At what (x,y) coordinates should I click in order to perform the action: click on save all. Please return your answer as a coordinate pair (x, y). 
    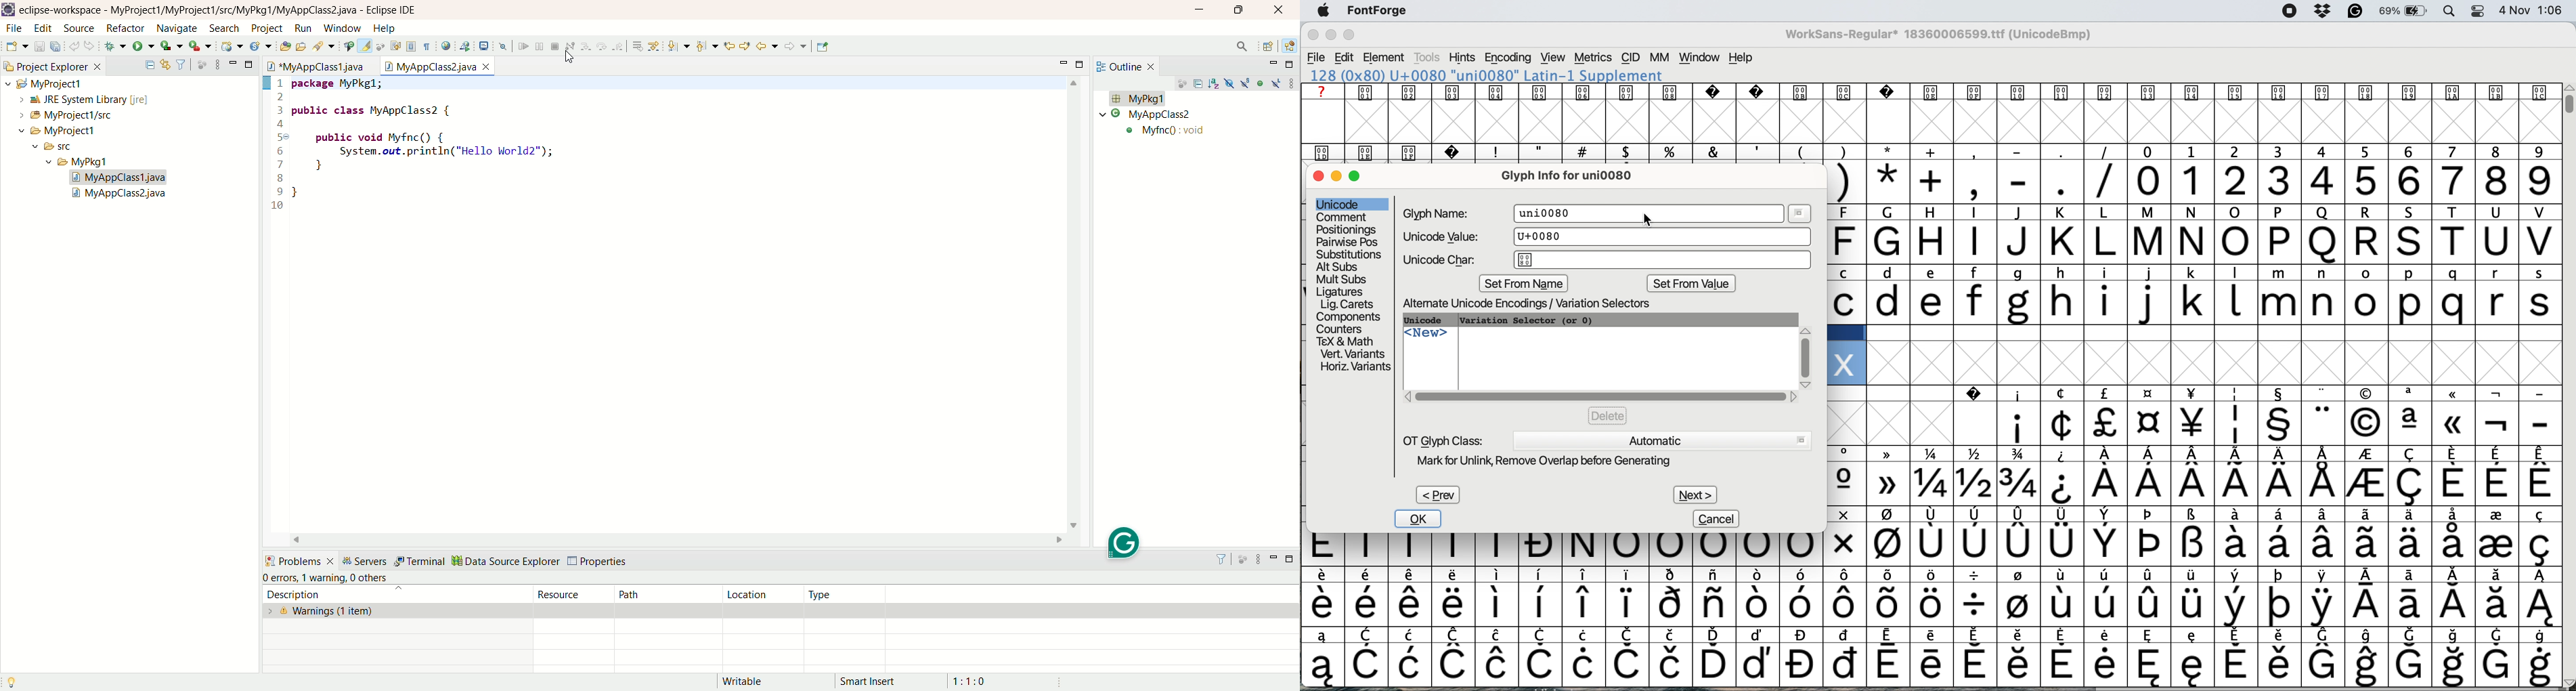
    Looking at the image, I should click on (58, 46).